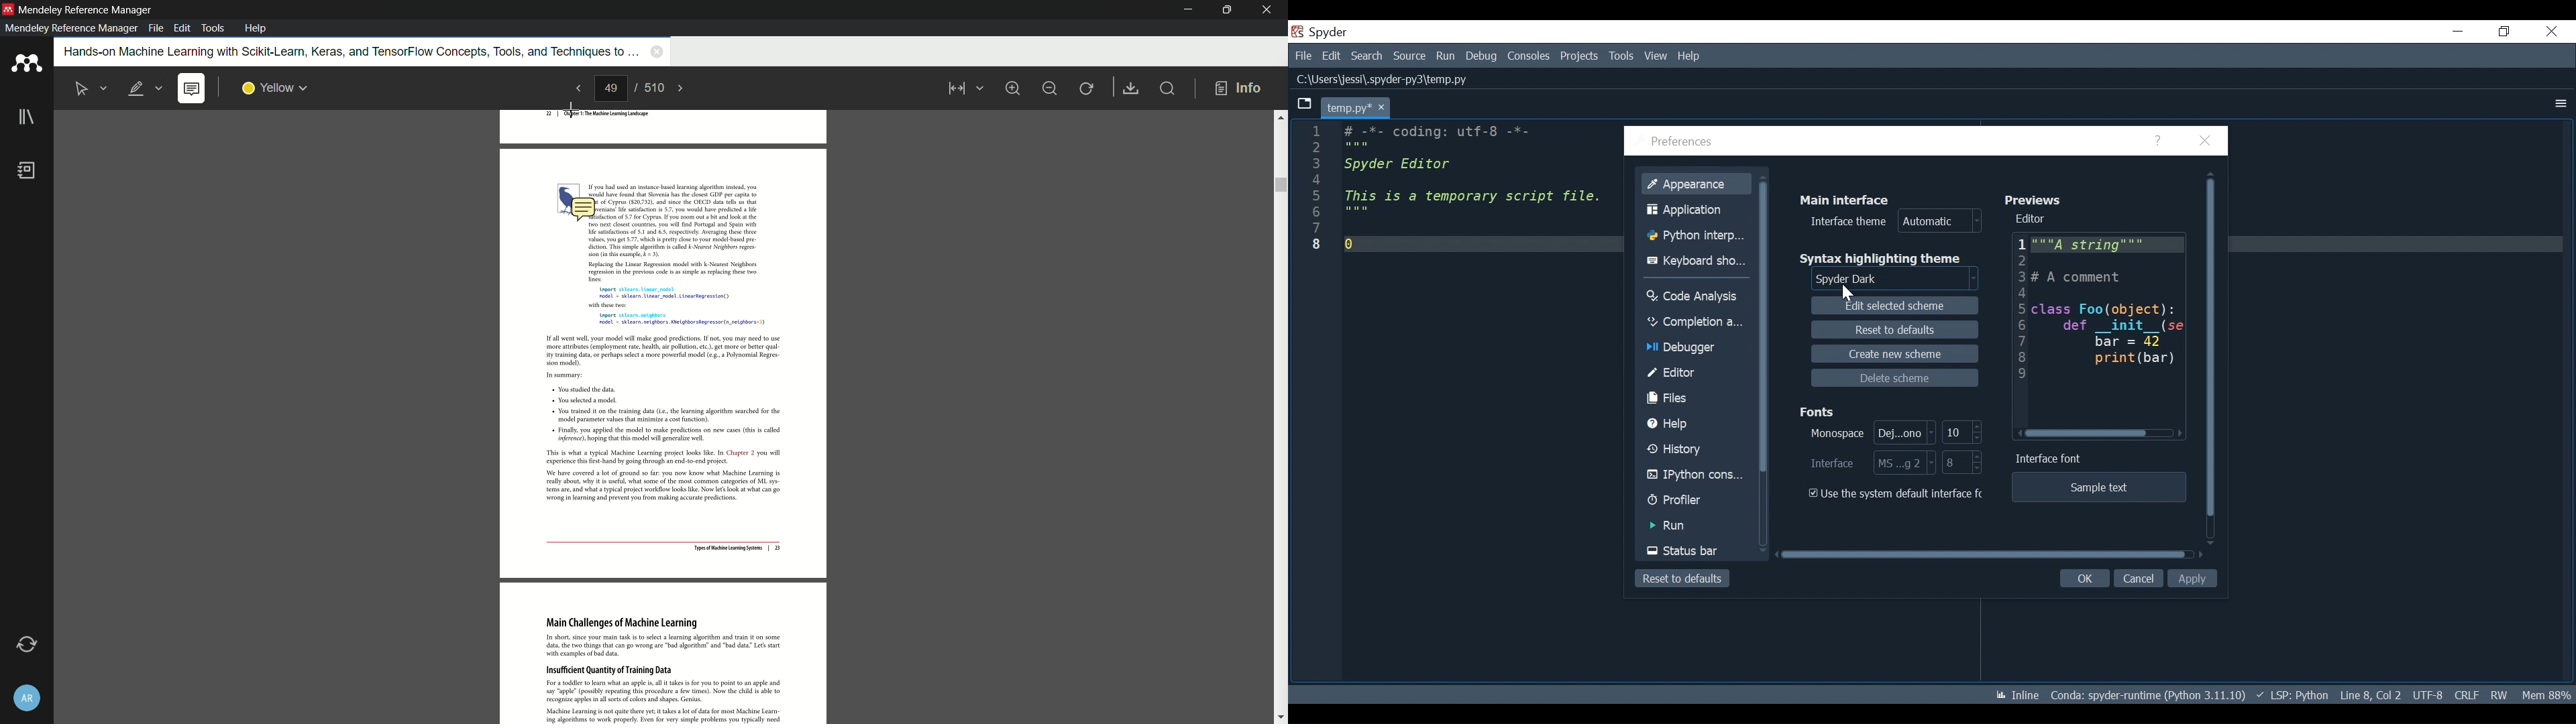 The height and width of the screenshot is (728, 2576). Describe the element at coordinates (2551, 32) in the screenshot. I see `Close` at that location.